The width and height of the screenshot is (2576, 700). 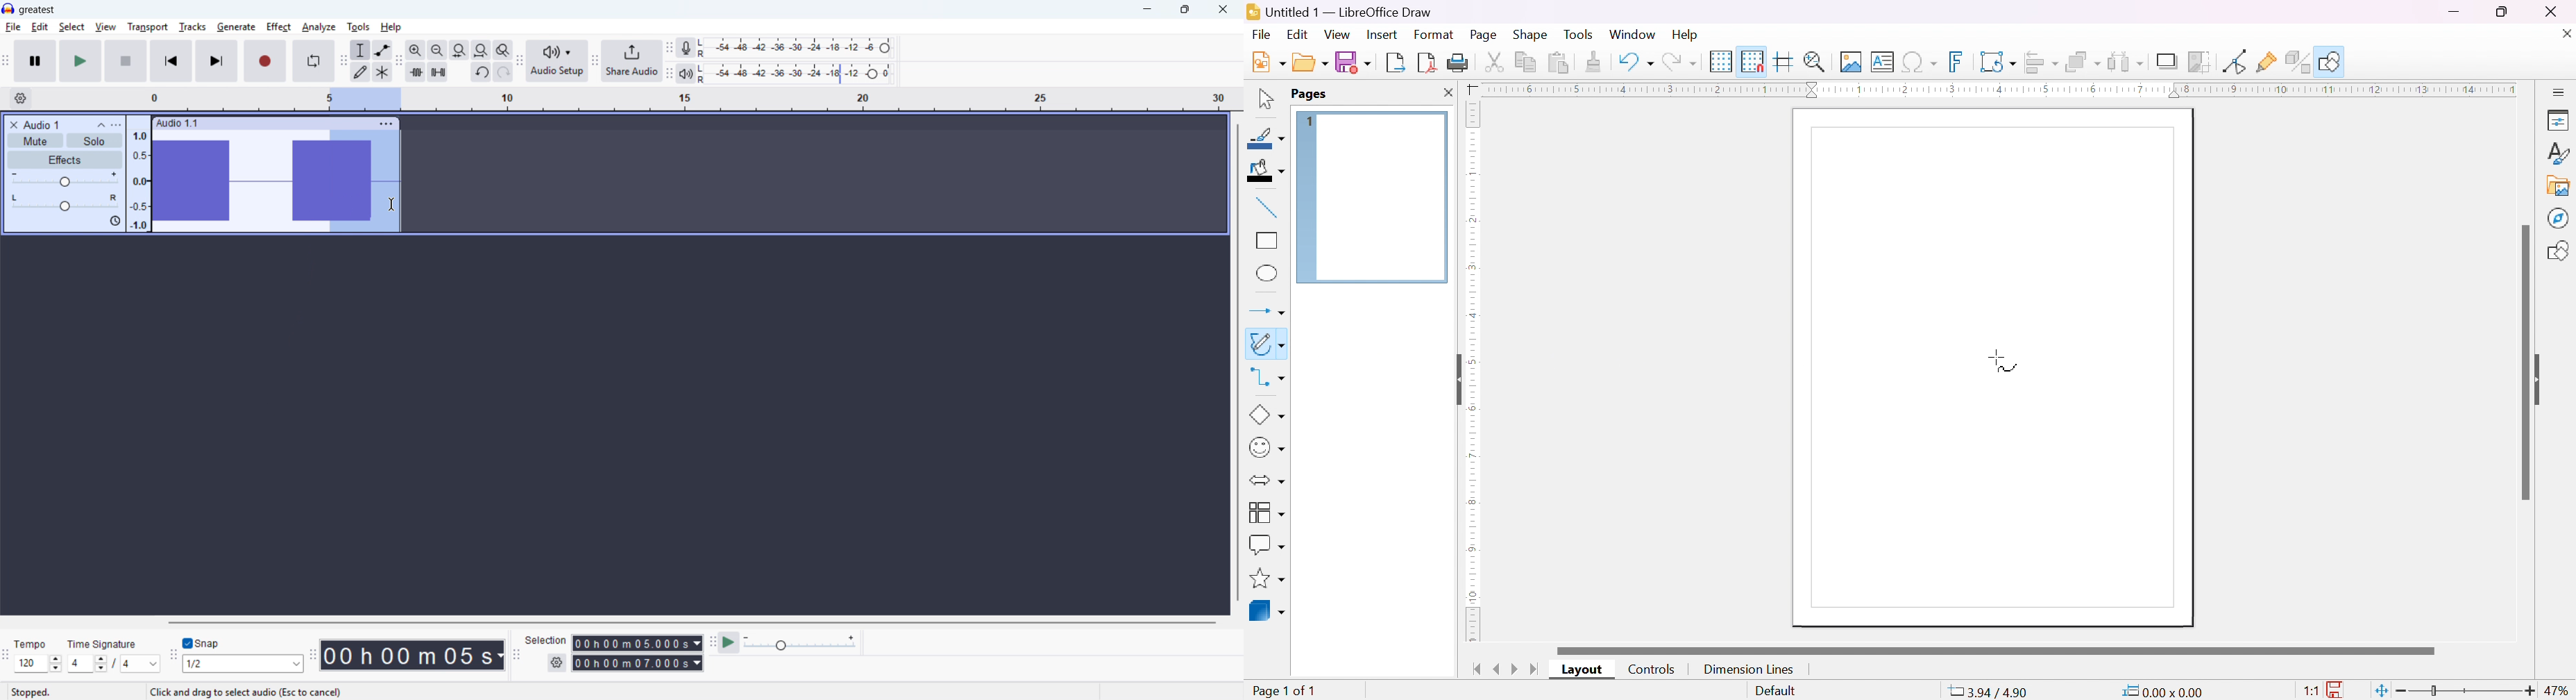 What do you see at coordinates (13, 28) in the screenshot?
I see `file` at bounding box center [13, 28].